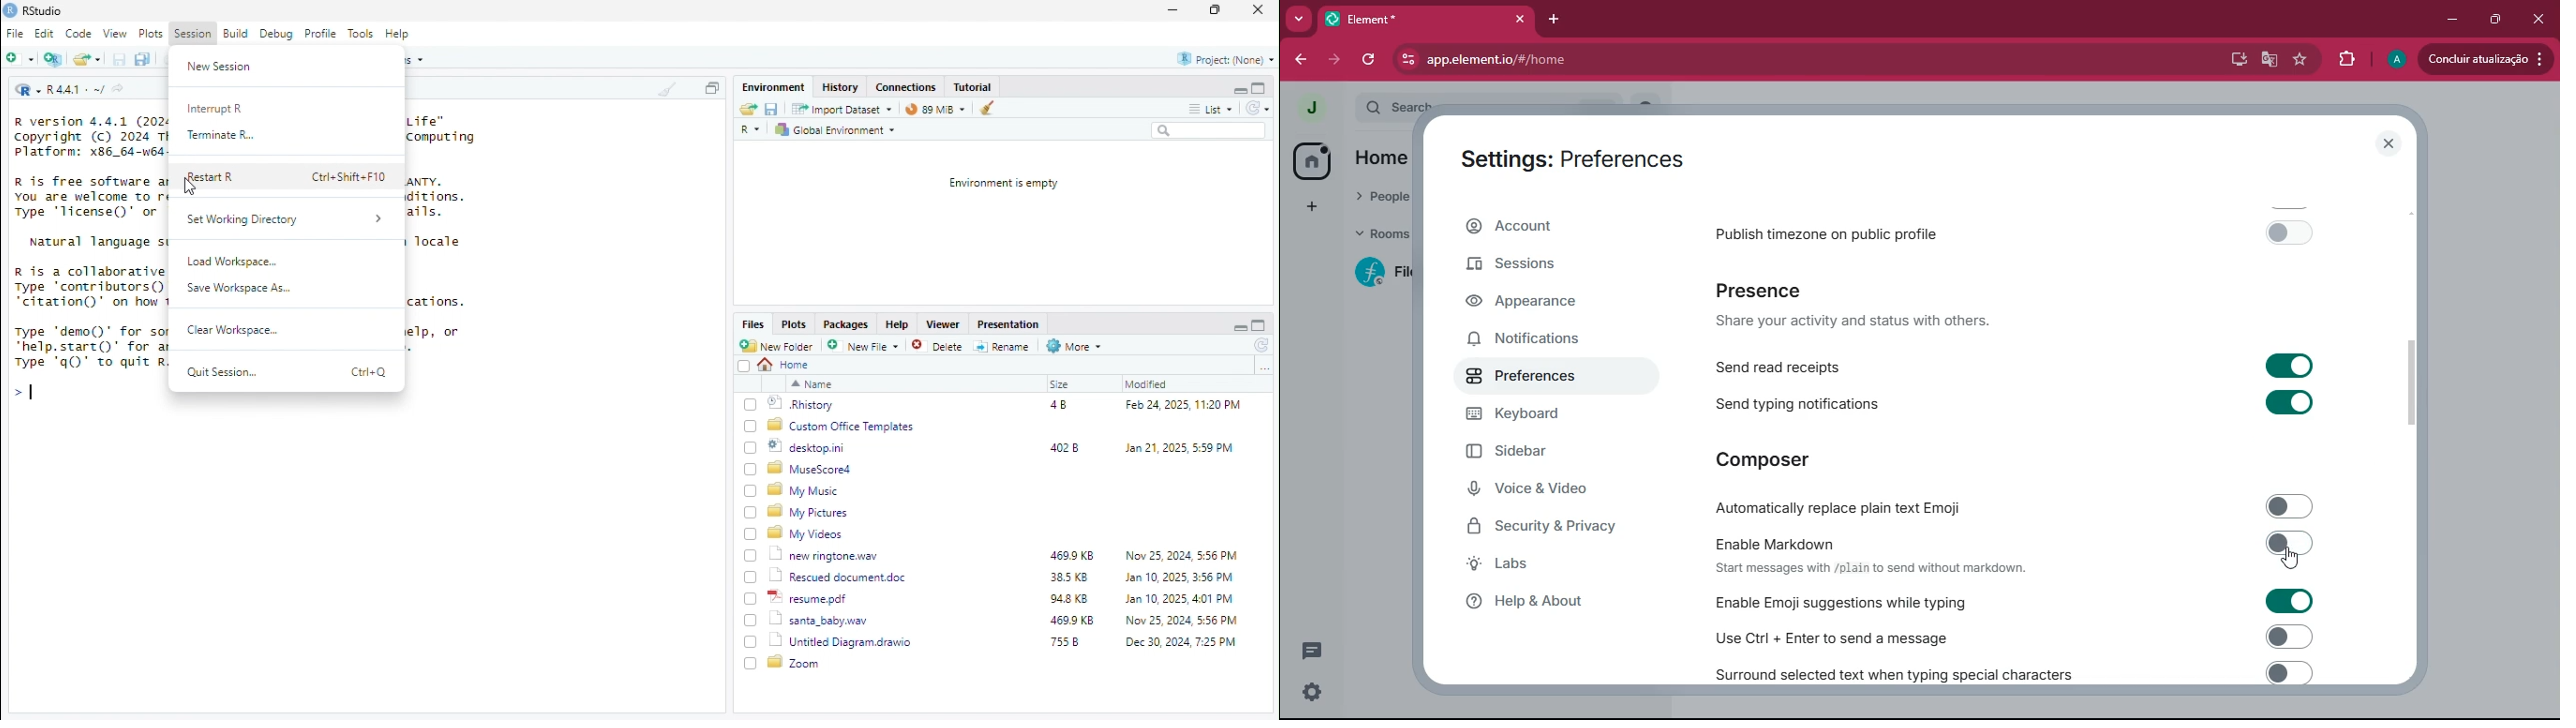 The height and width of the screenshot is (728, 2576). I want to click on enable emoji, so click(2008, 601).